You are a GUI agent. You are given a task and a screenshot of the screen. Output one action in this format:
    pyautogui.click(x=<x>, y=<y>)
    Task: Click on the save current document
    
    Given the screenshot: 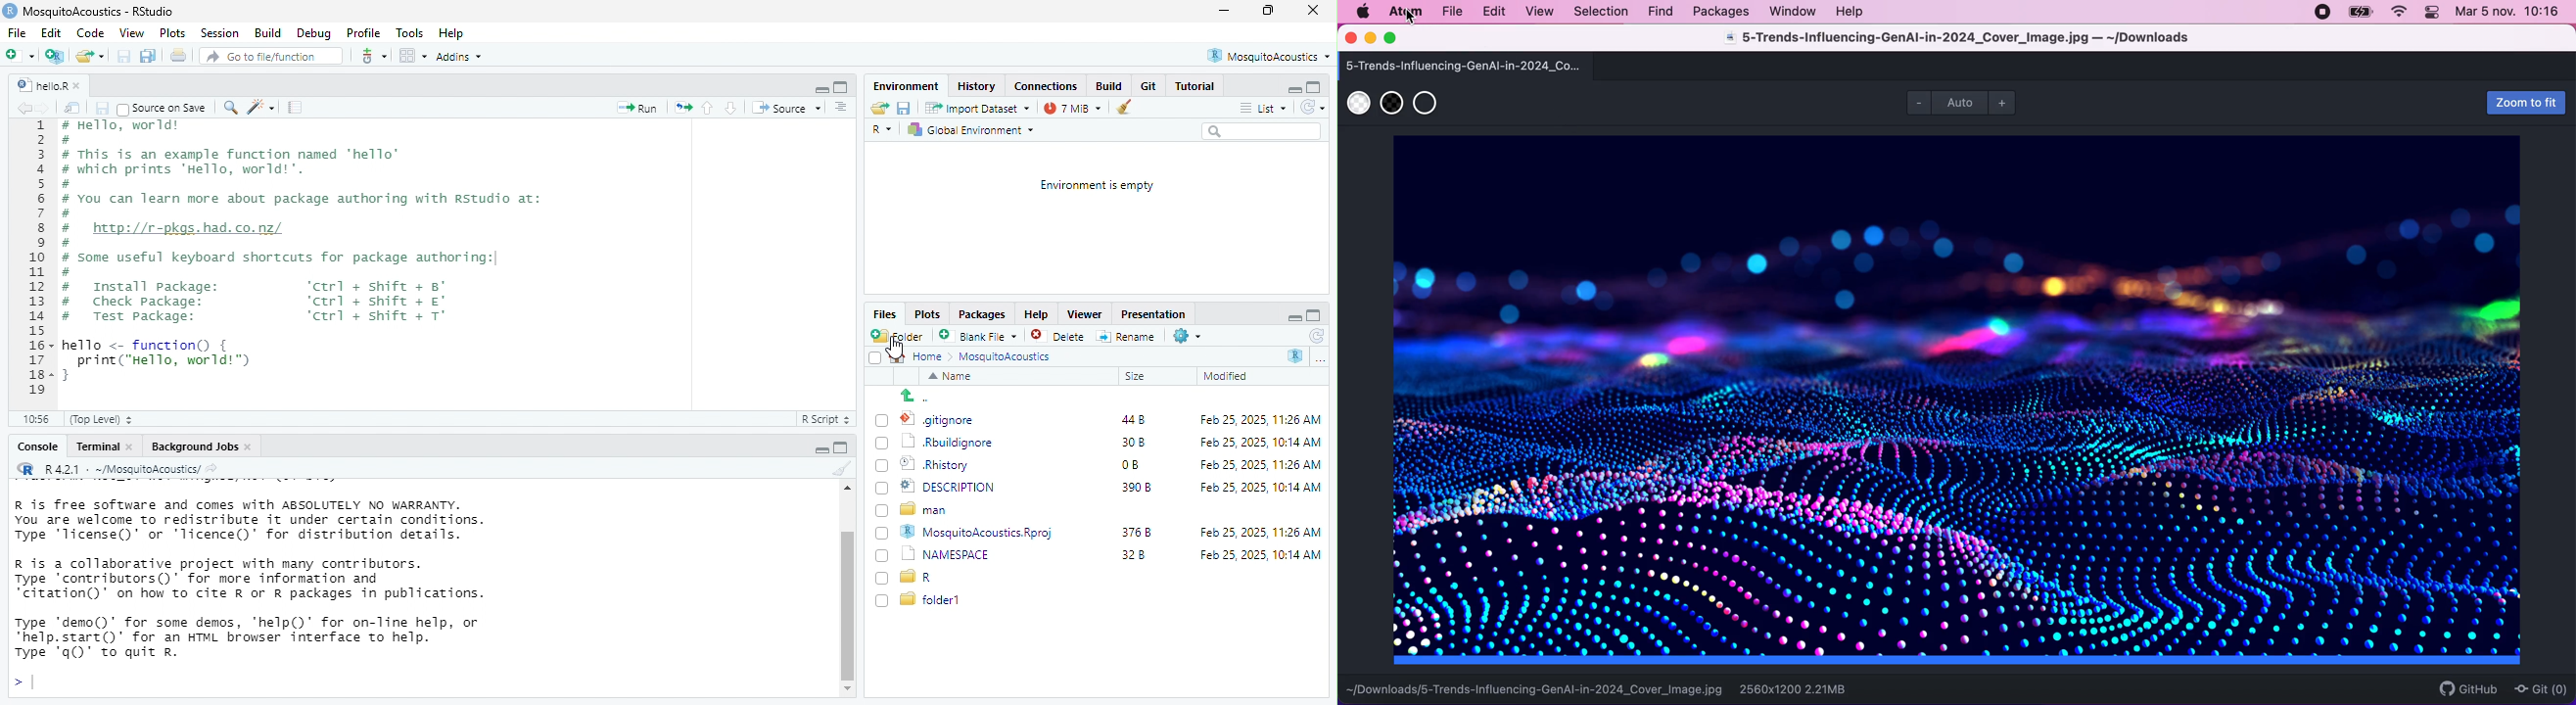 What is the action you would take?
    pyautogui.click(x=103, y=108)
    